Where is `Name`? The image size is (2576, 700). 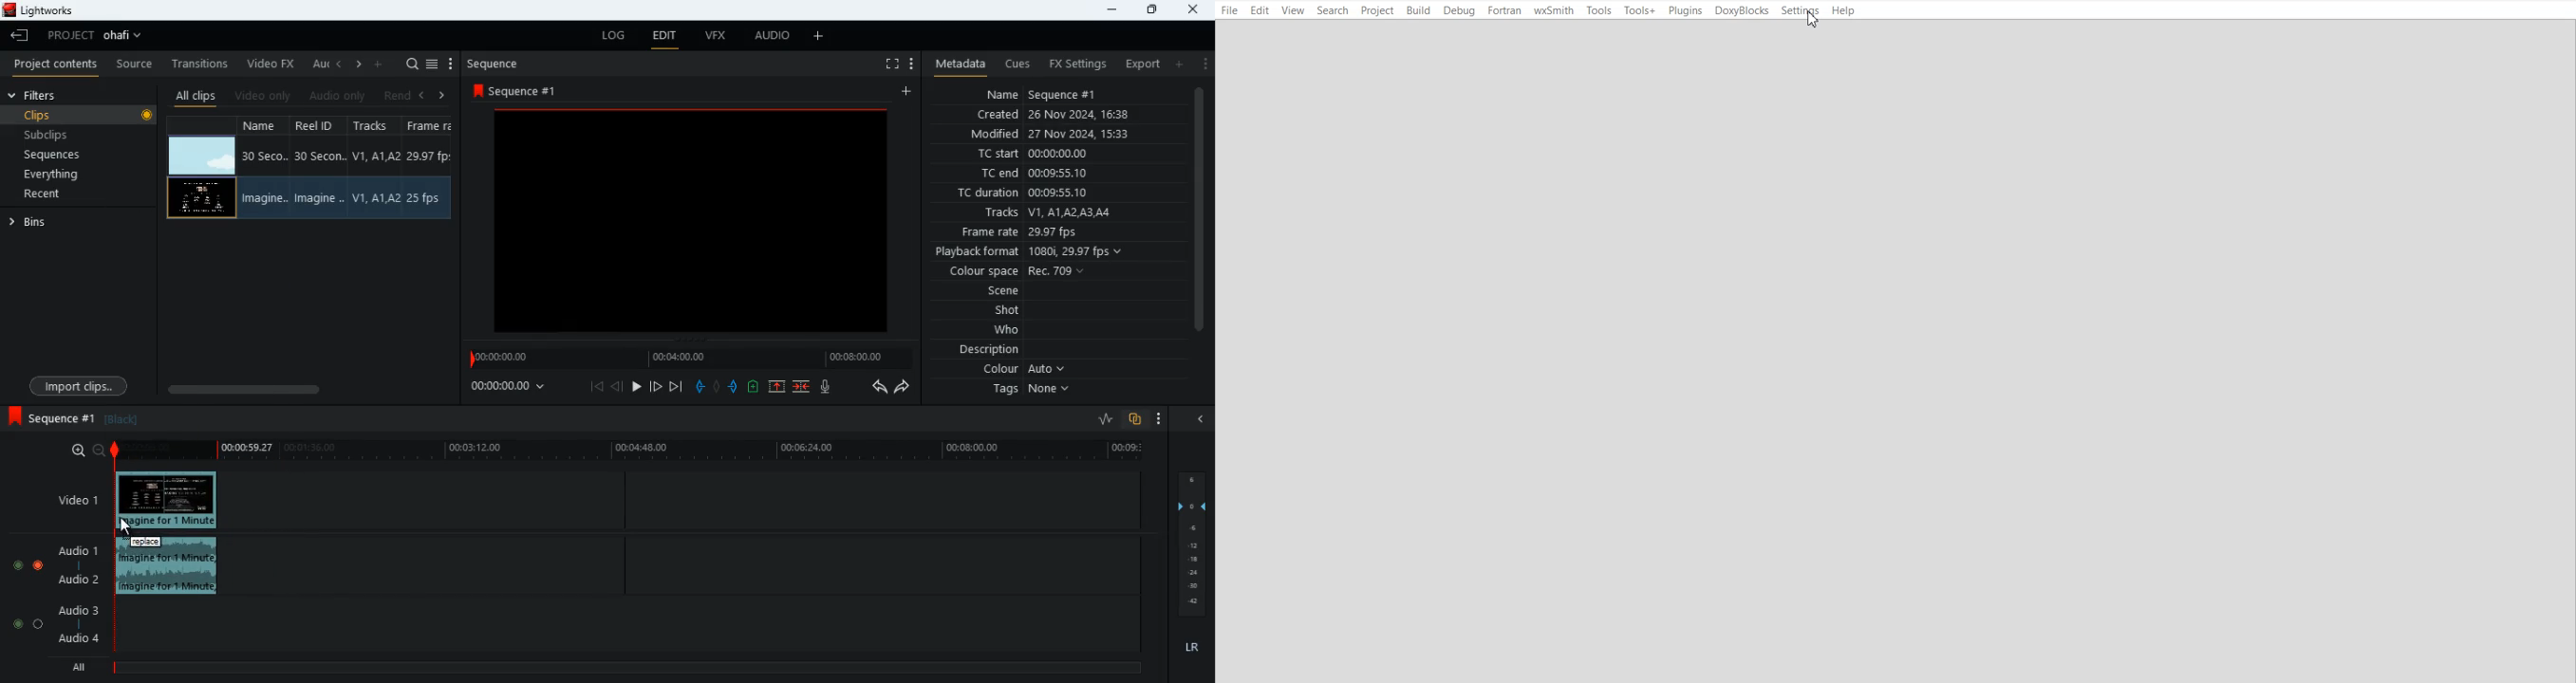 Name is located at coordinates (264, 156).